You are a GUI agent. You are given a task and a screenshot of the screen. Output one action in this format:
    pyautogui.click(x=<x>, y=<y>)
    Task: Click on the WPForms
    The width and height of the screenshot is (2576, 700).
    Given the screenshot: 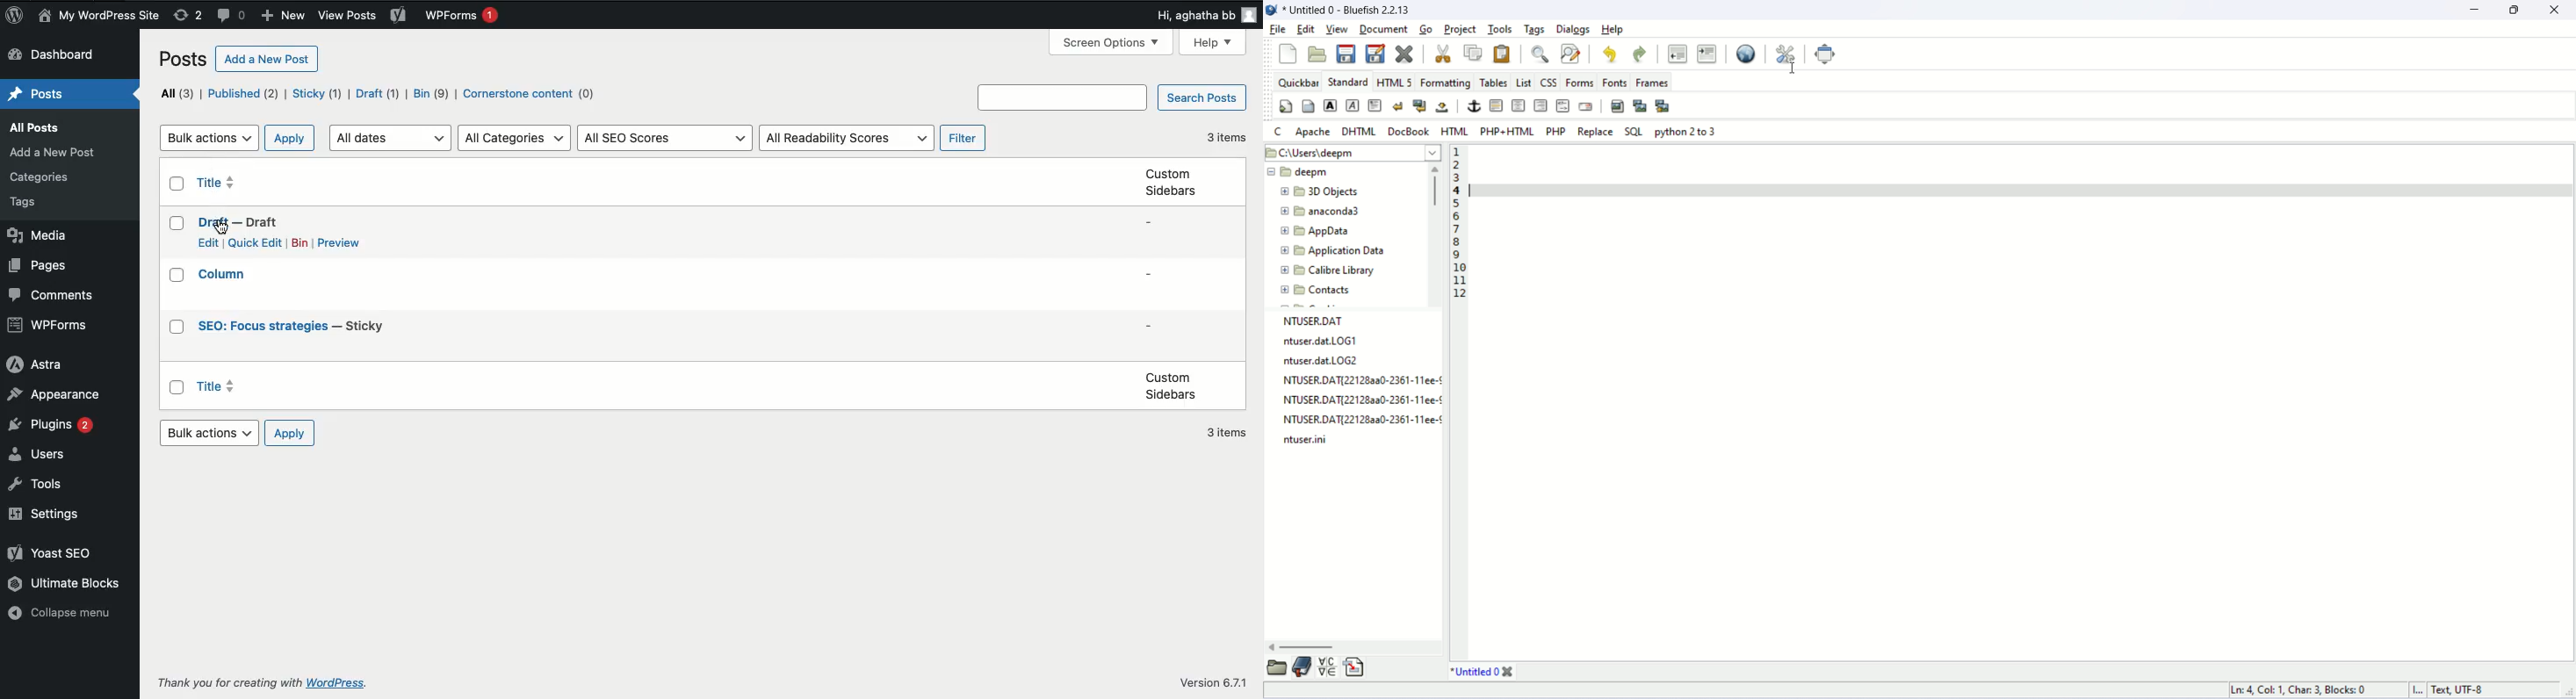 What is the action you would take?
    pyautogui.click(x=50, y=325)
    